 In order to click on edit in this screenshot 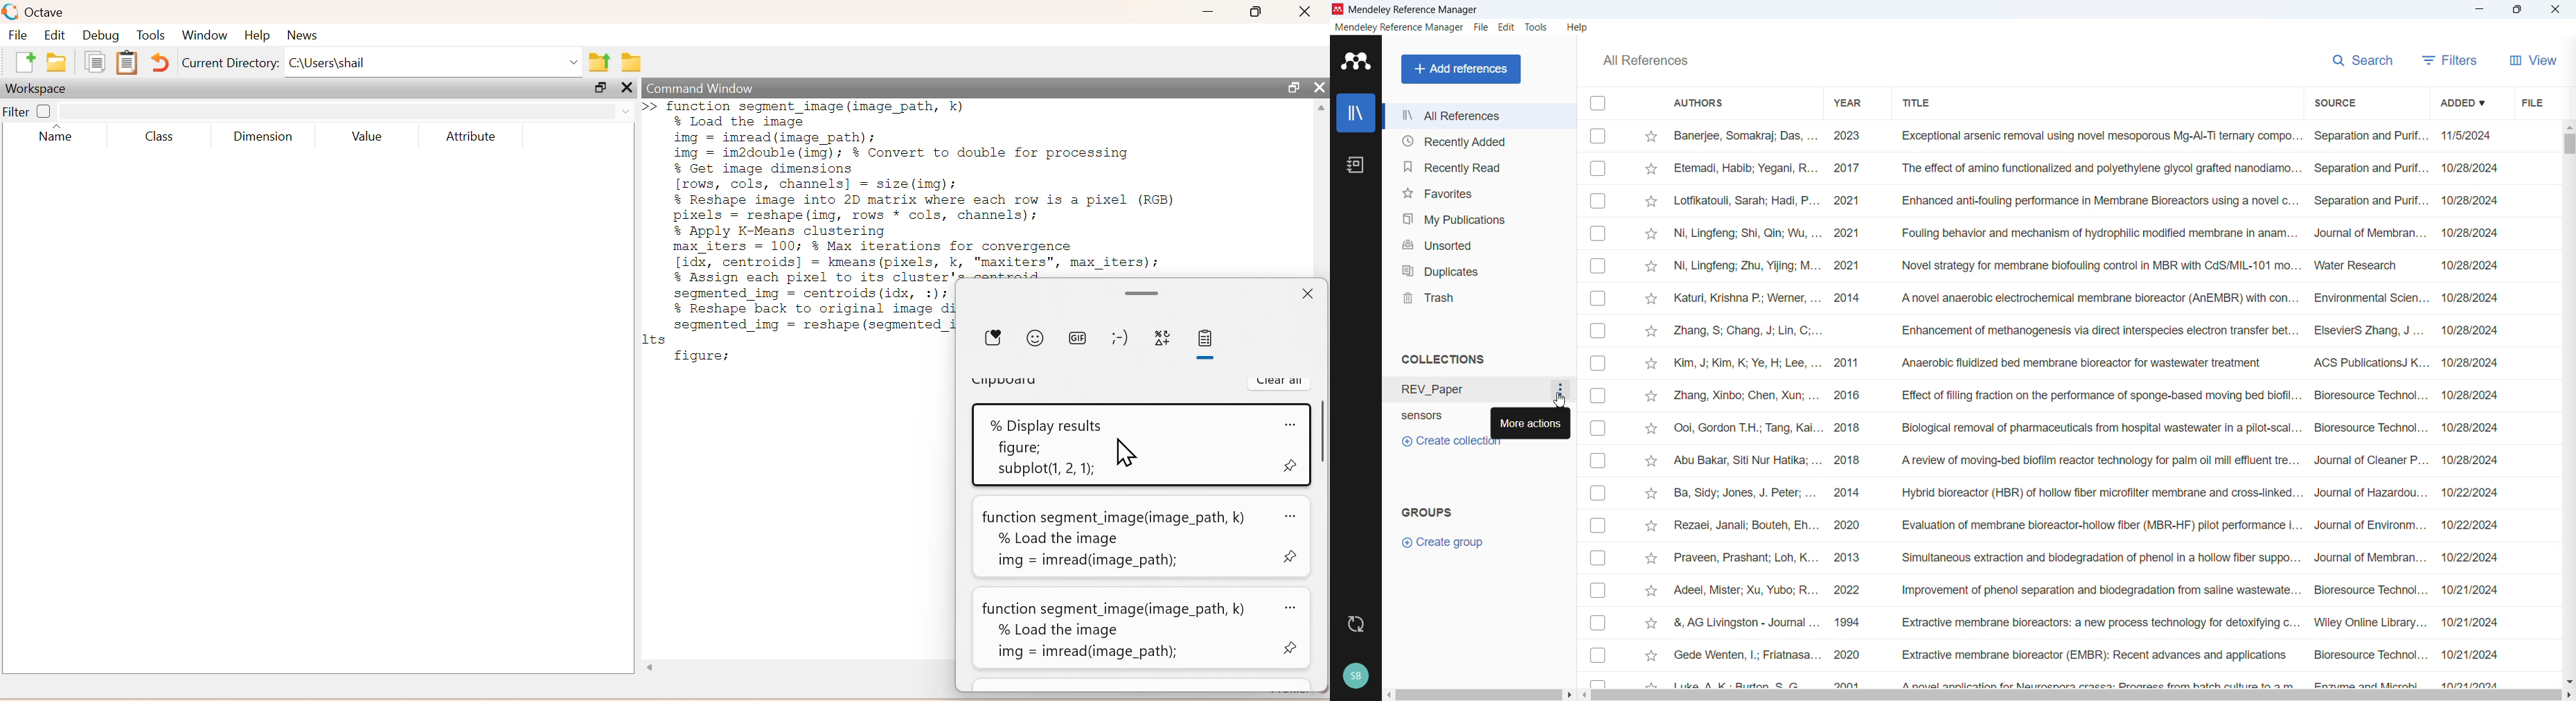, I will do `click(1506, 28)`.